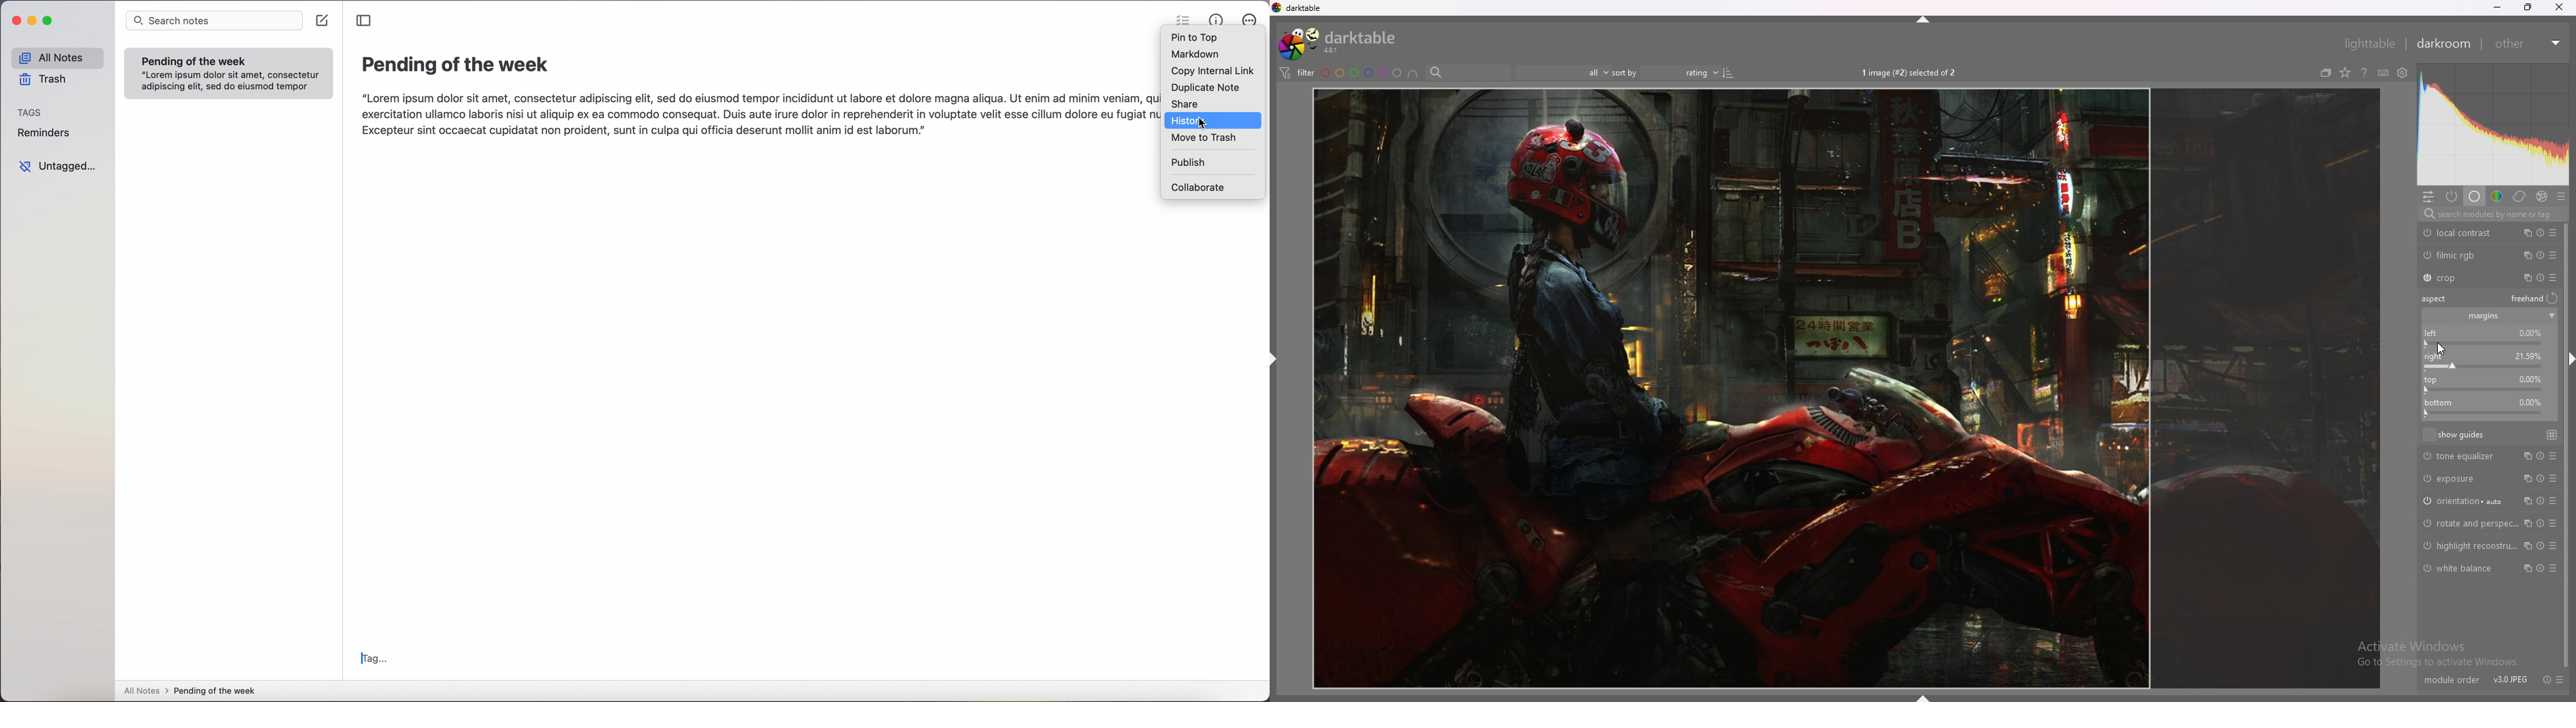  I want to click on base, so click(2475, 197).